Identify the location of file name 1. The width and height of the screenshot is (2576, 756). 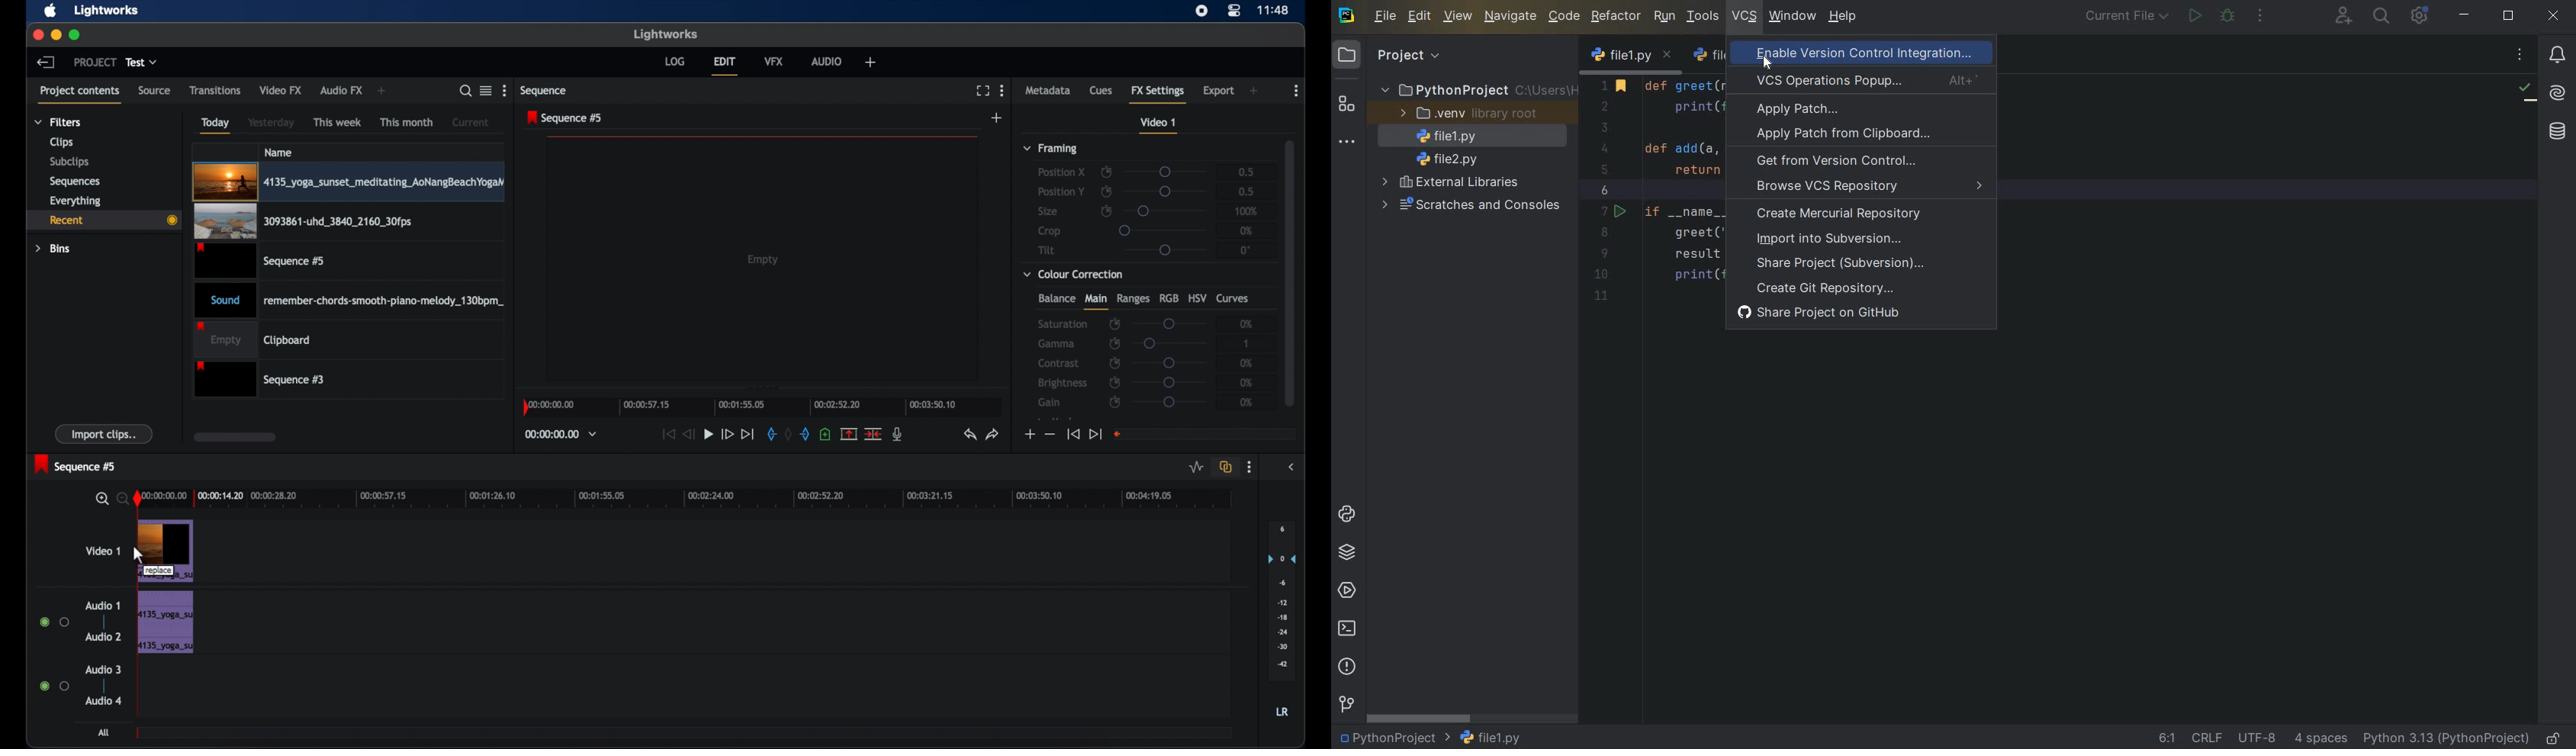
(1491, 737).